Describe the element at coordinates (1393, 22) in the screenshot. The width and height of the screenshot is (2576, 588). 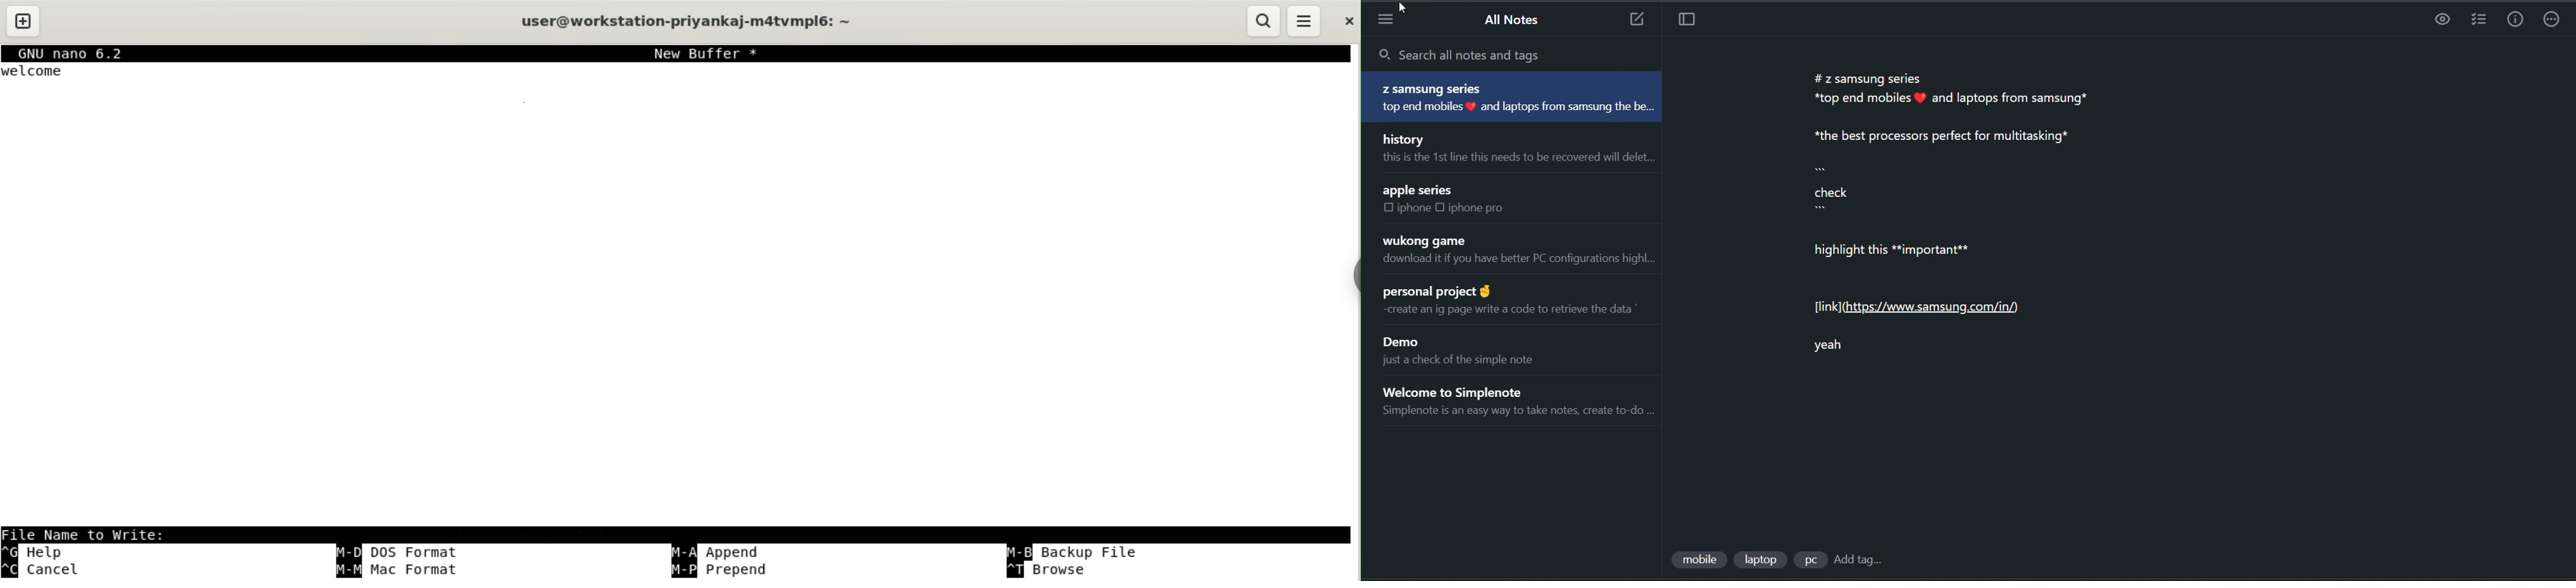
I see `menu` at that location.